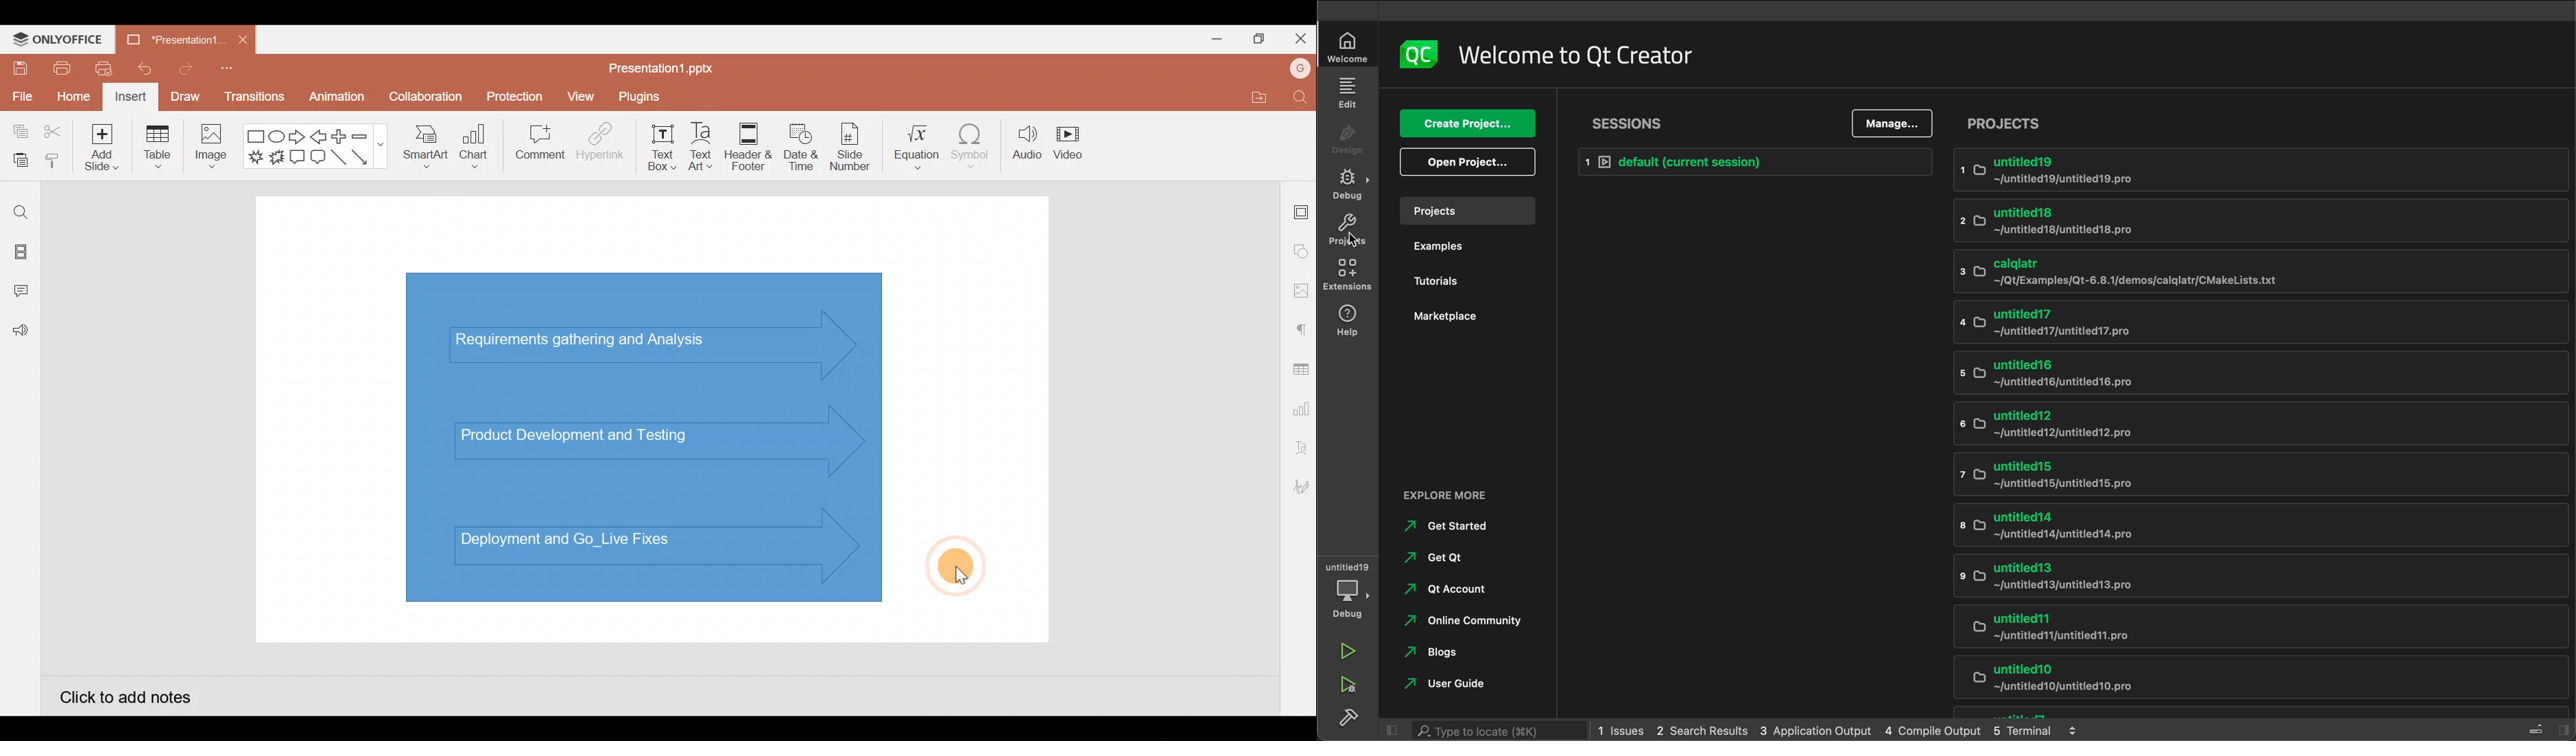 This screenshot has height=756, width=2576. Describe the element at coordinates (255, 100) in the screenshot. I see `Transitions` at that location.